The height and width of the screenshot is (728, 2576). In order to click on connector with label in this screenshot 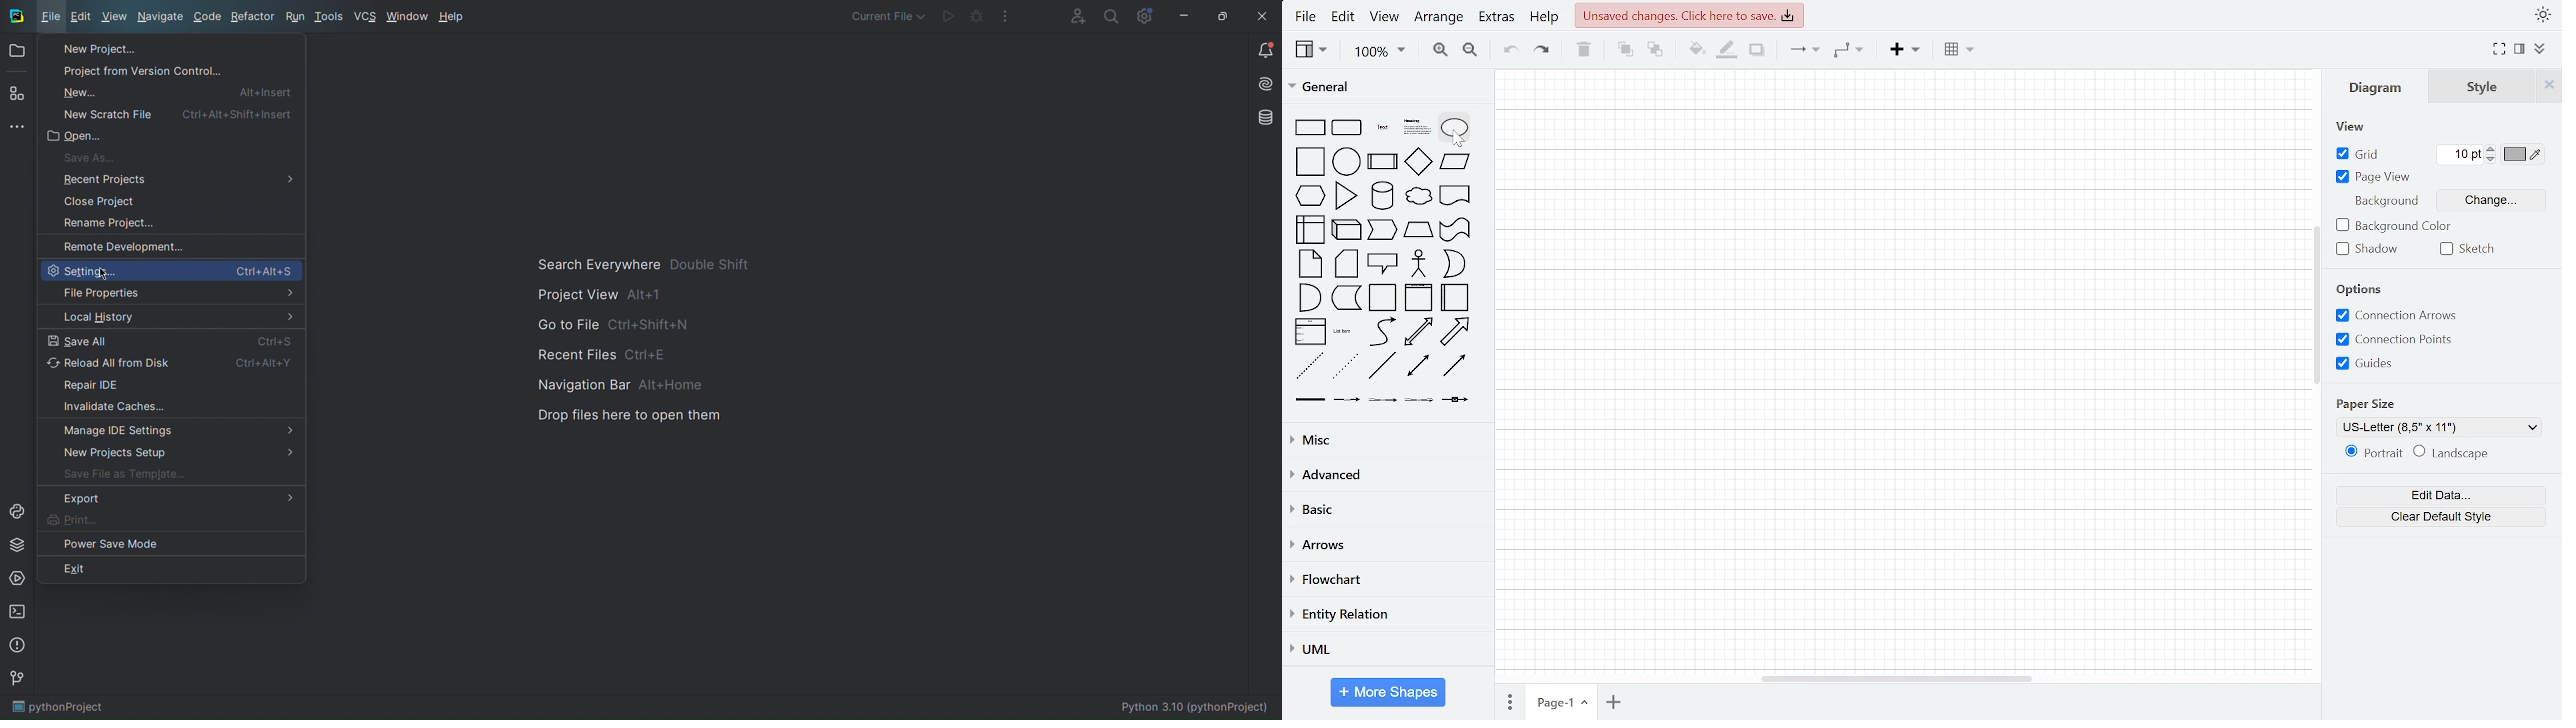, I will do `click(1347, 401)`.